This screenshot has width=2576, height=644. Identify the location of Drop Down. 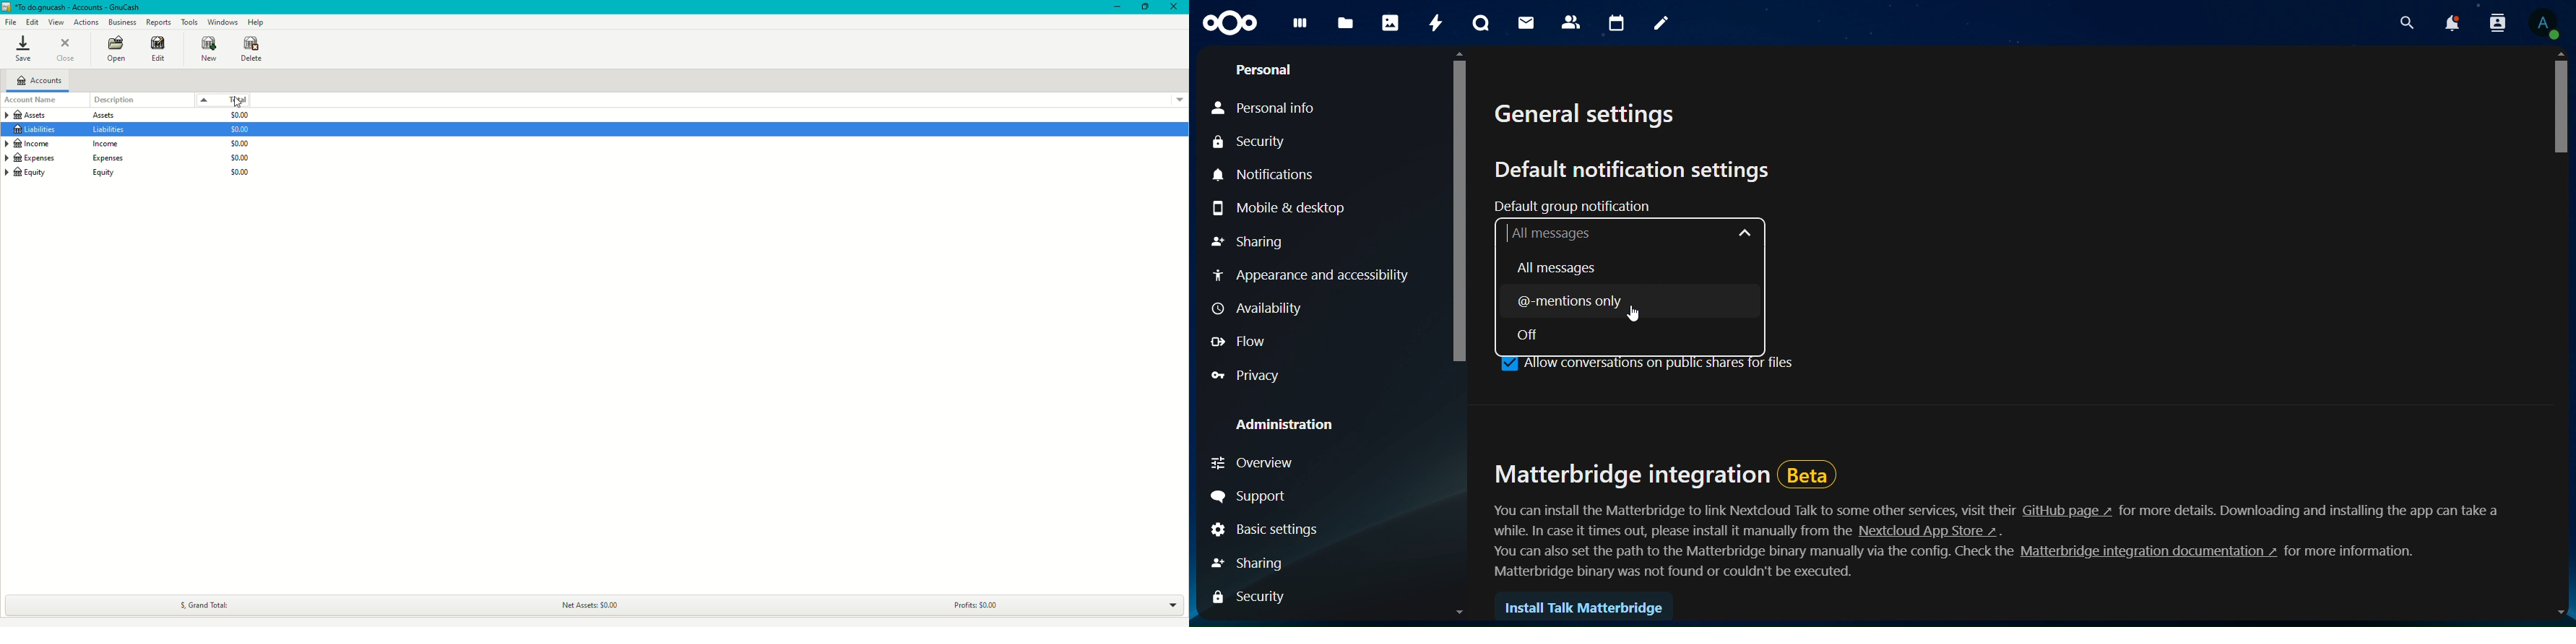
(1173, 605).